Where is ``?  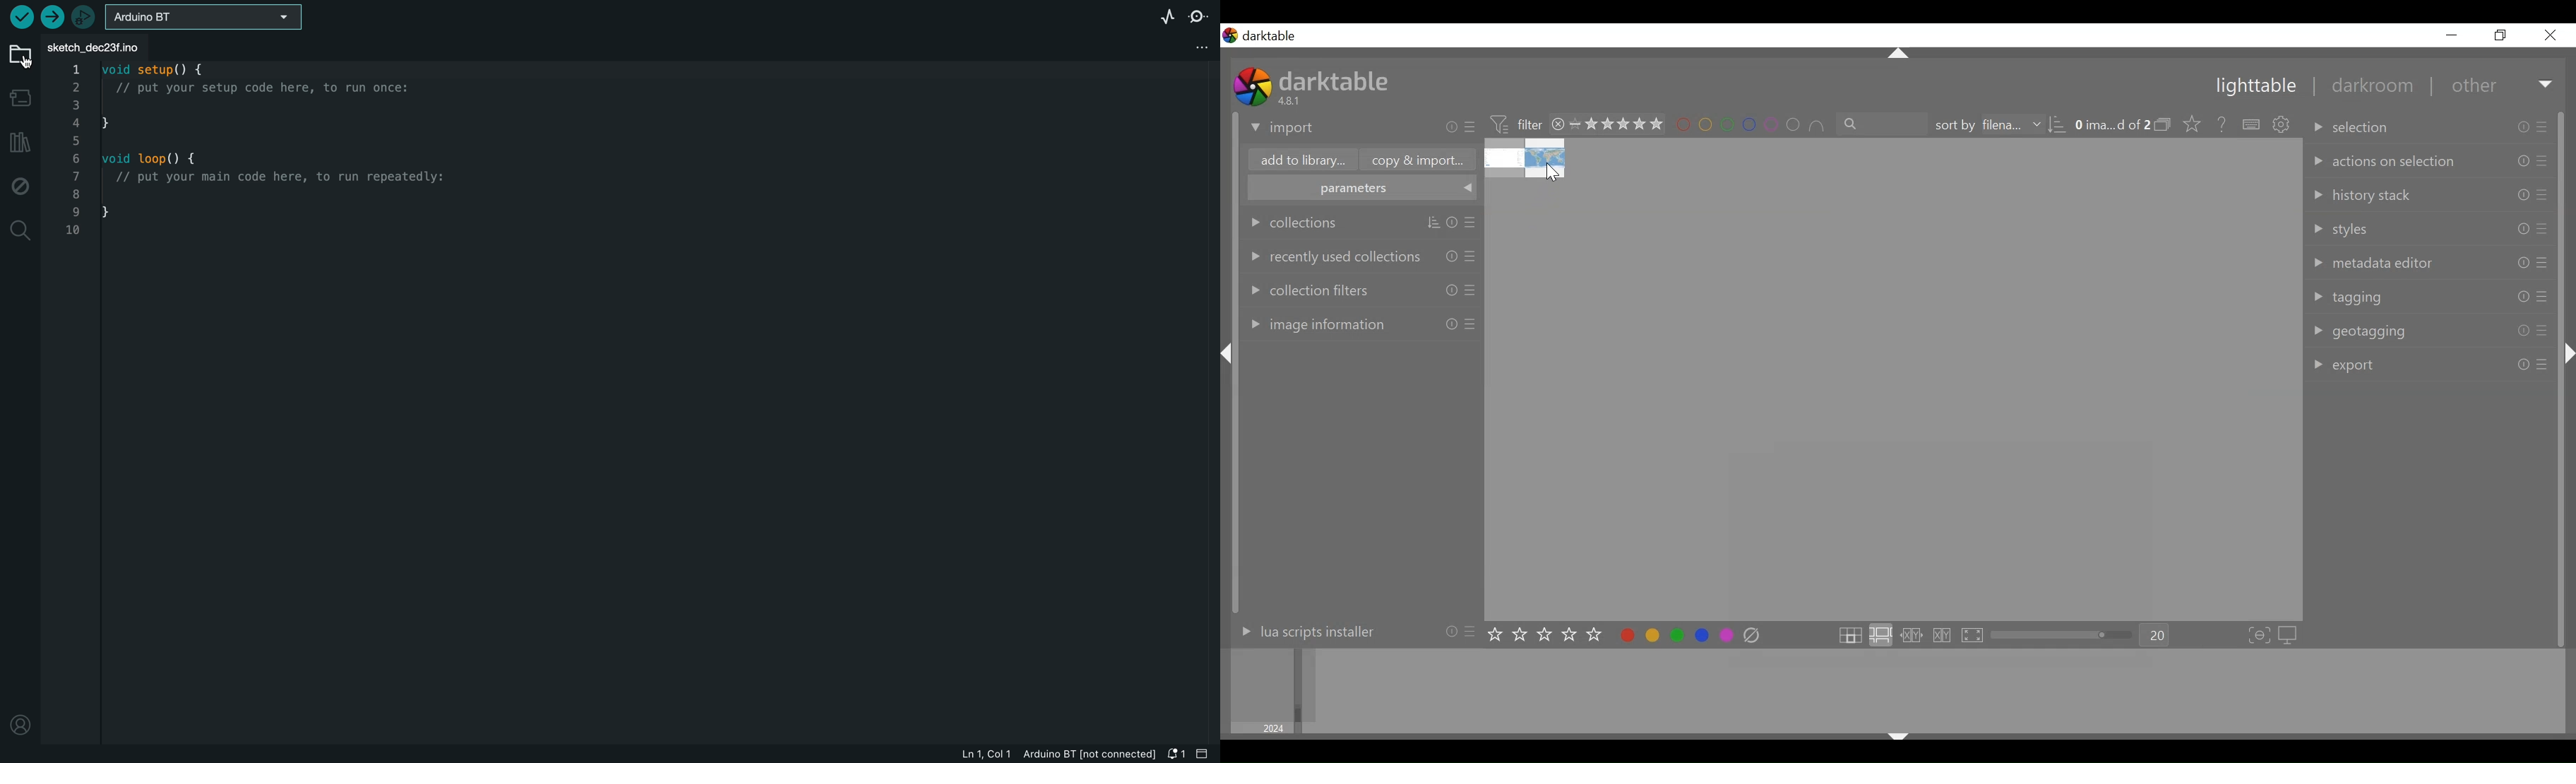
 is located at coordinates (1473, 222).